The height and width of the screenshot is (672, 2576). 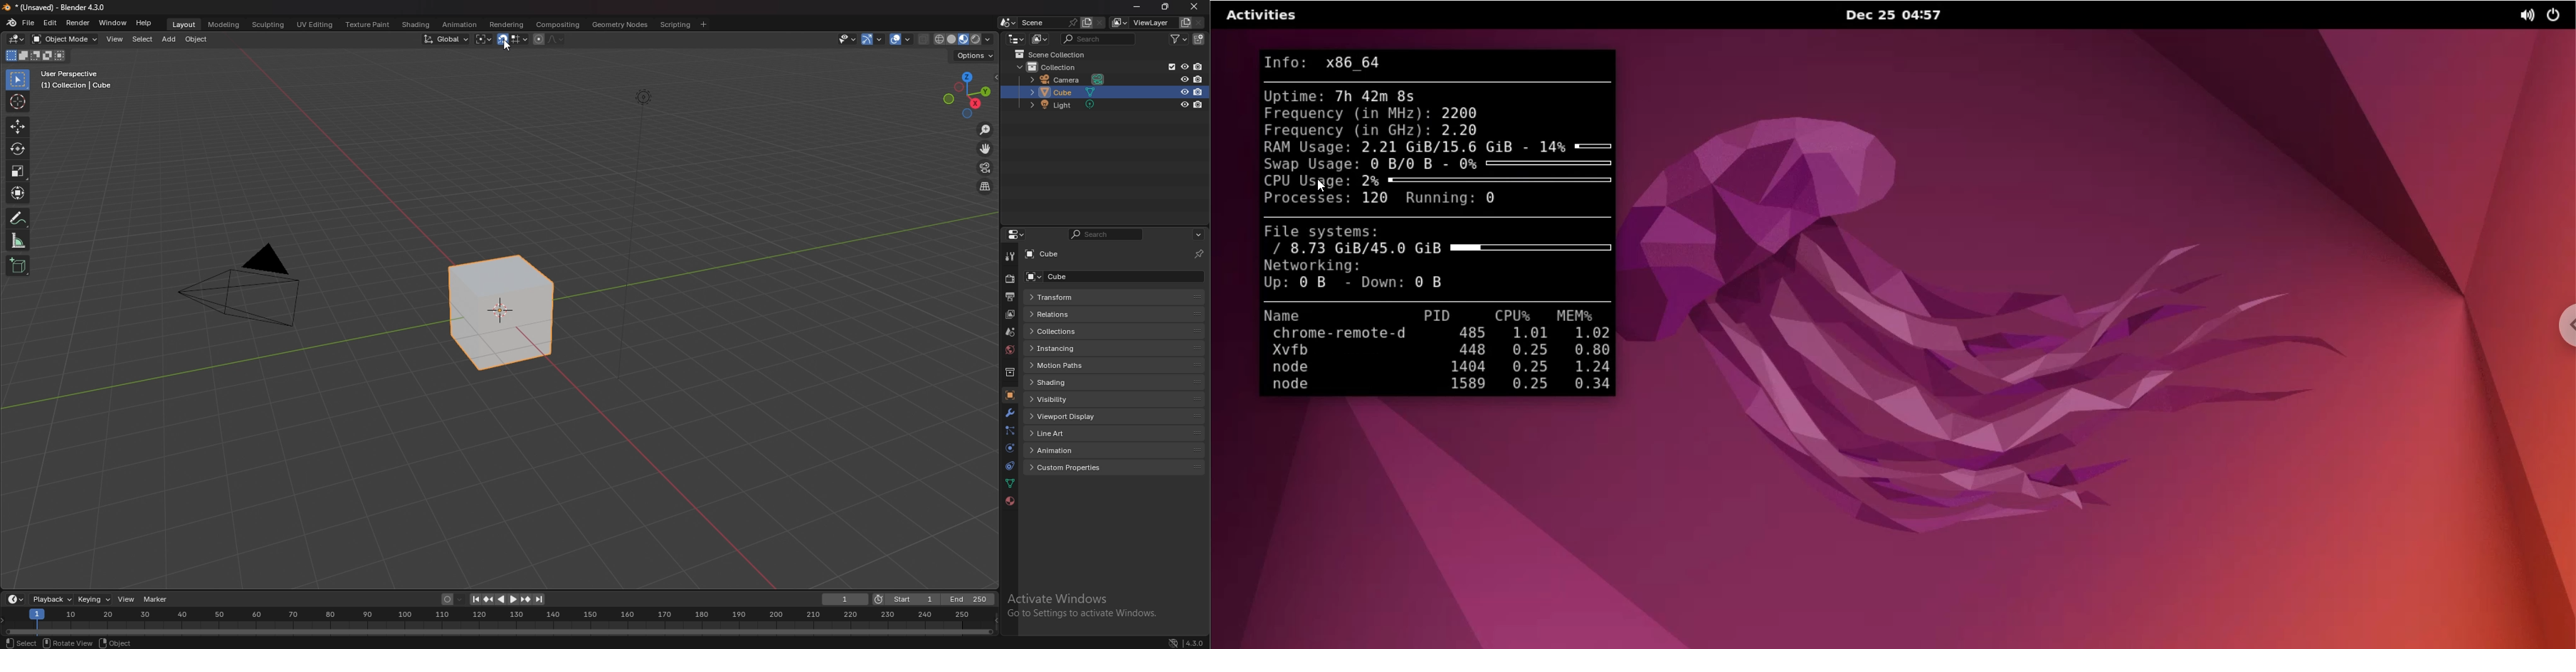 I want to click on gizmo, so click(x=874, y=39).